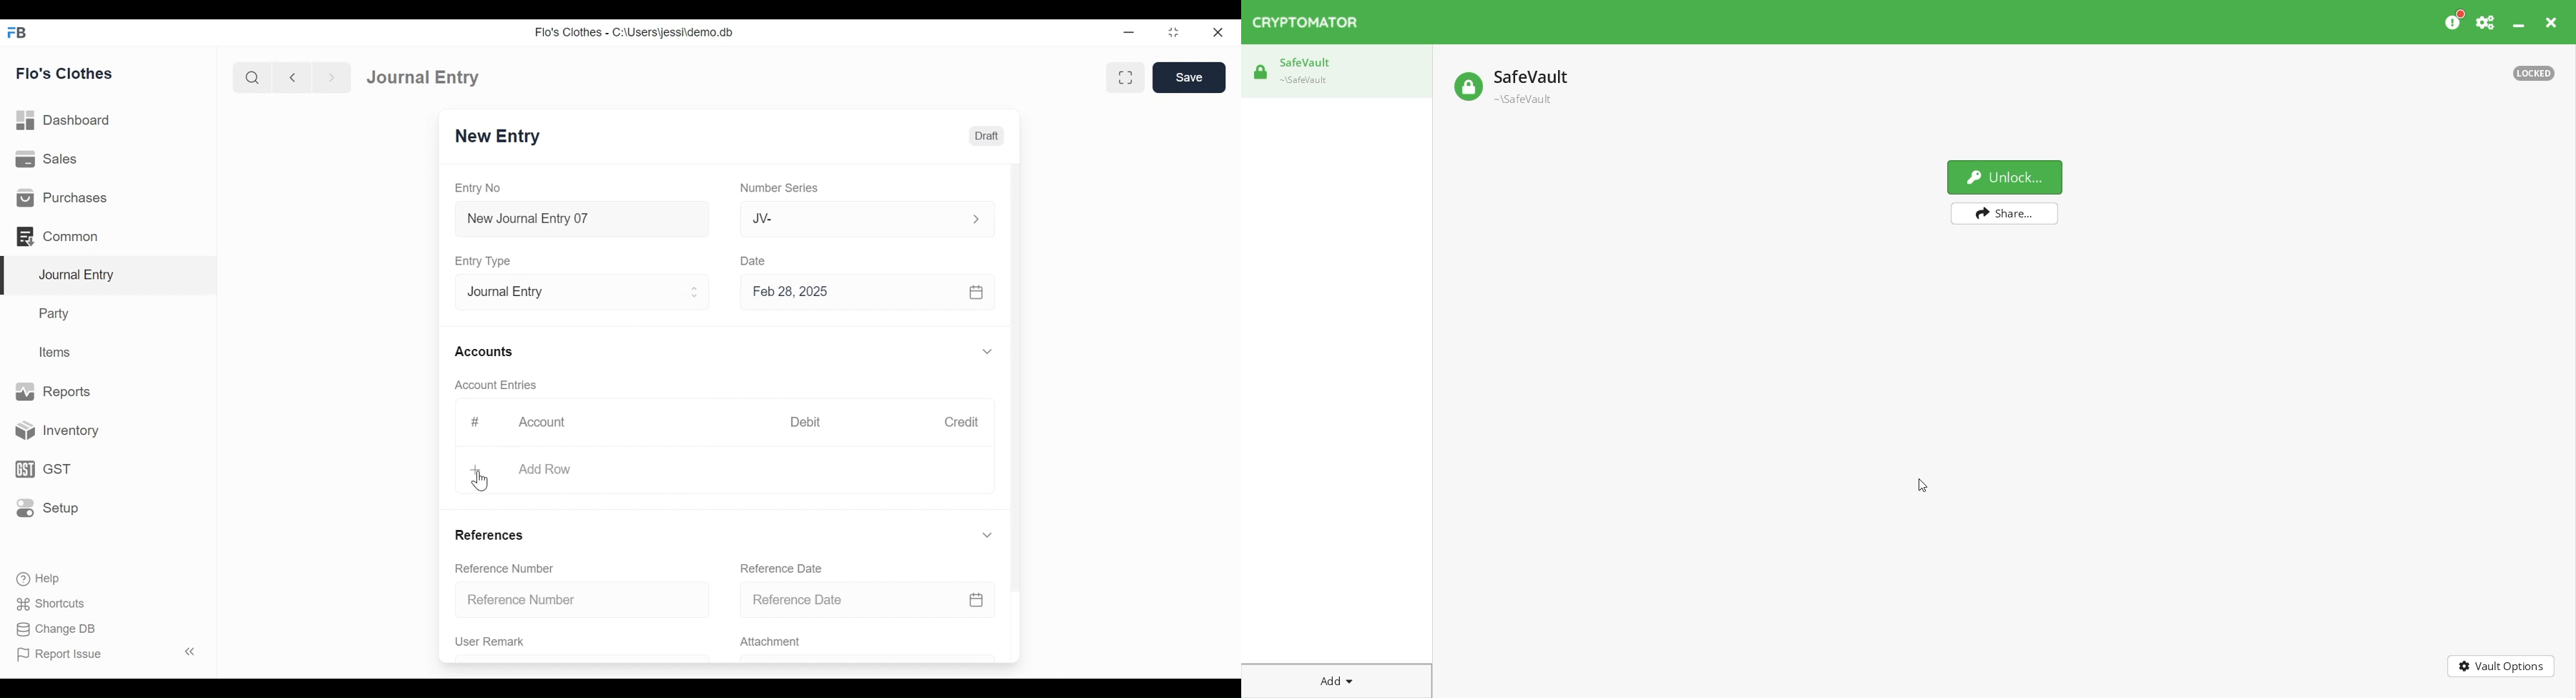  Describe the element at coordinates (484, 352) in the screenshot. I see `Accounts` at that location.